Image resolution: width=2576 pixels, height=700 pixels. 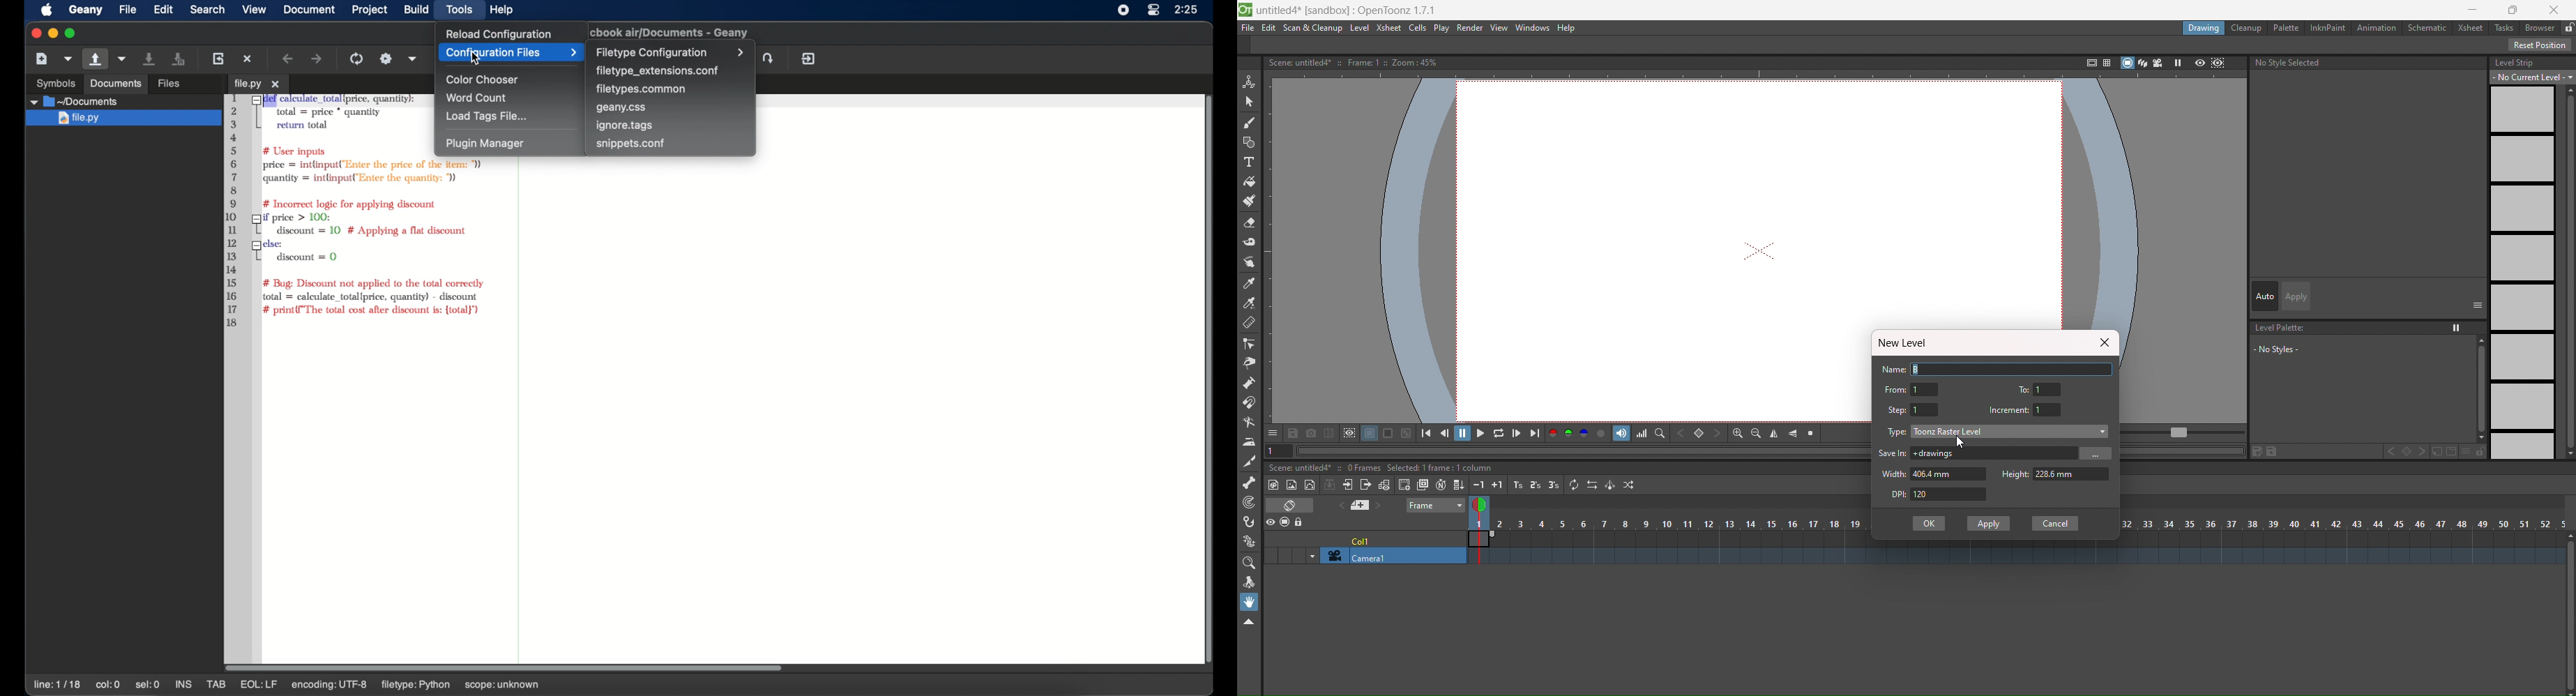 I want to click on cell, so click(x=1363, y=539).